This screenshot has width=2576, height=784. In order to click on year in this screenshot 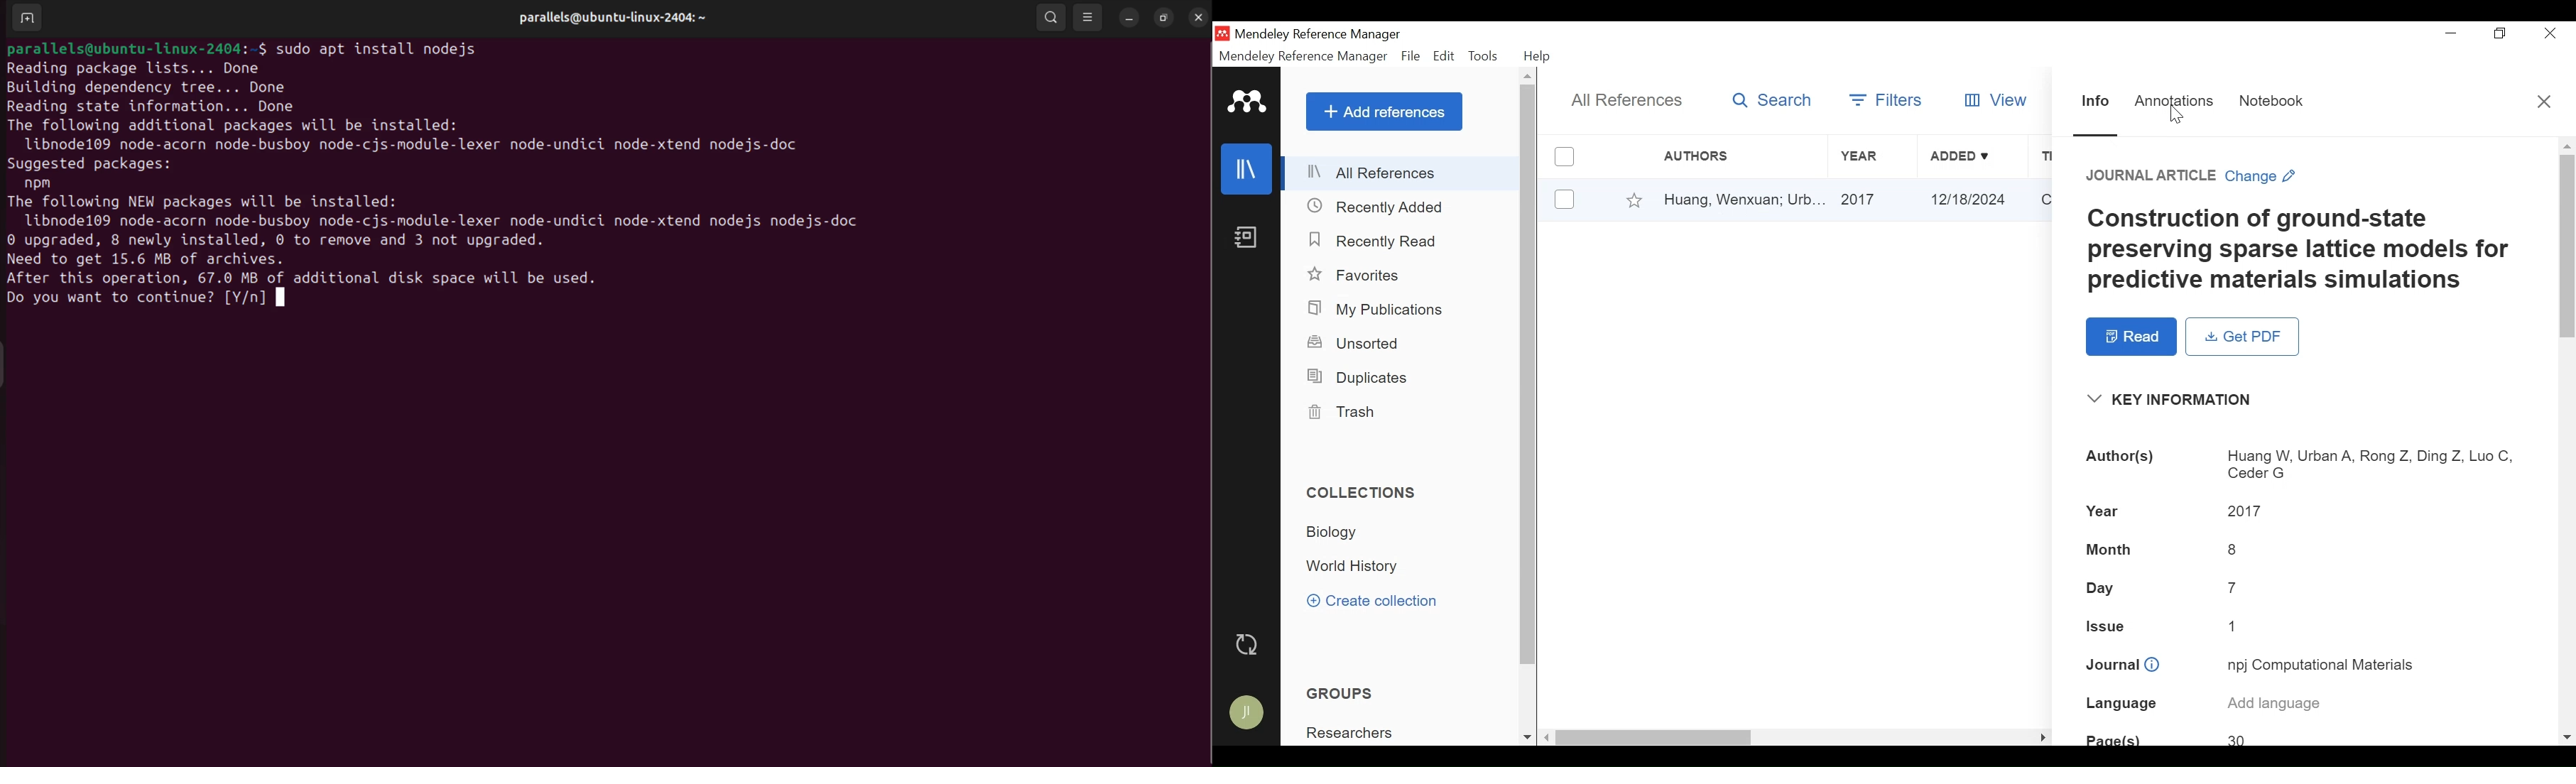, I will do `click(2102, 512)`.